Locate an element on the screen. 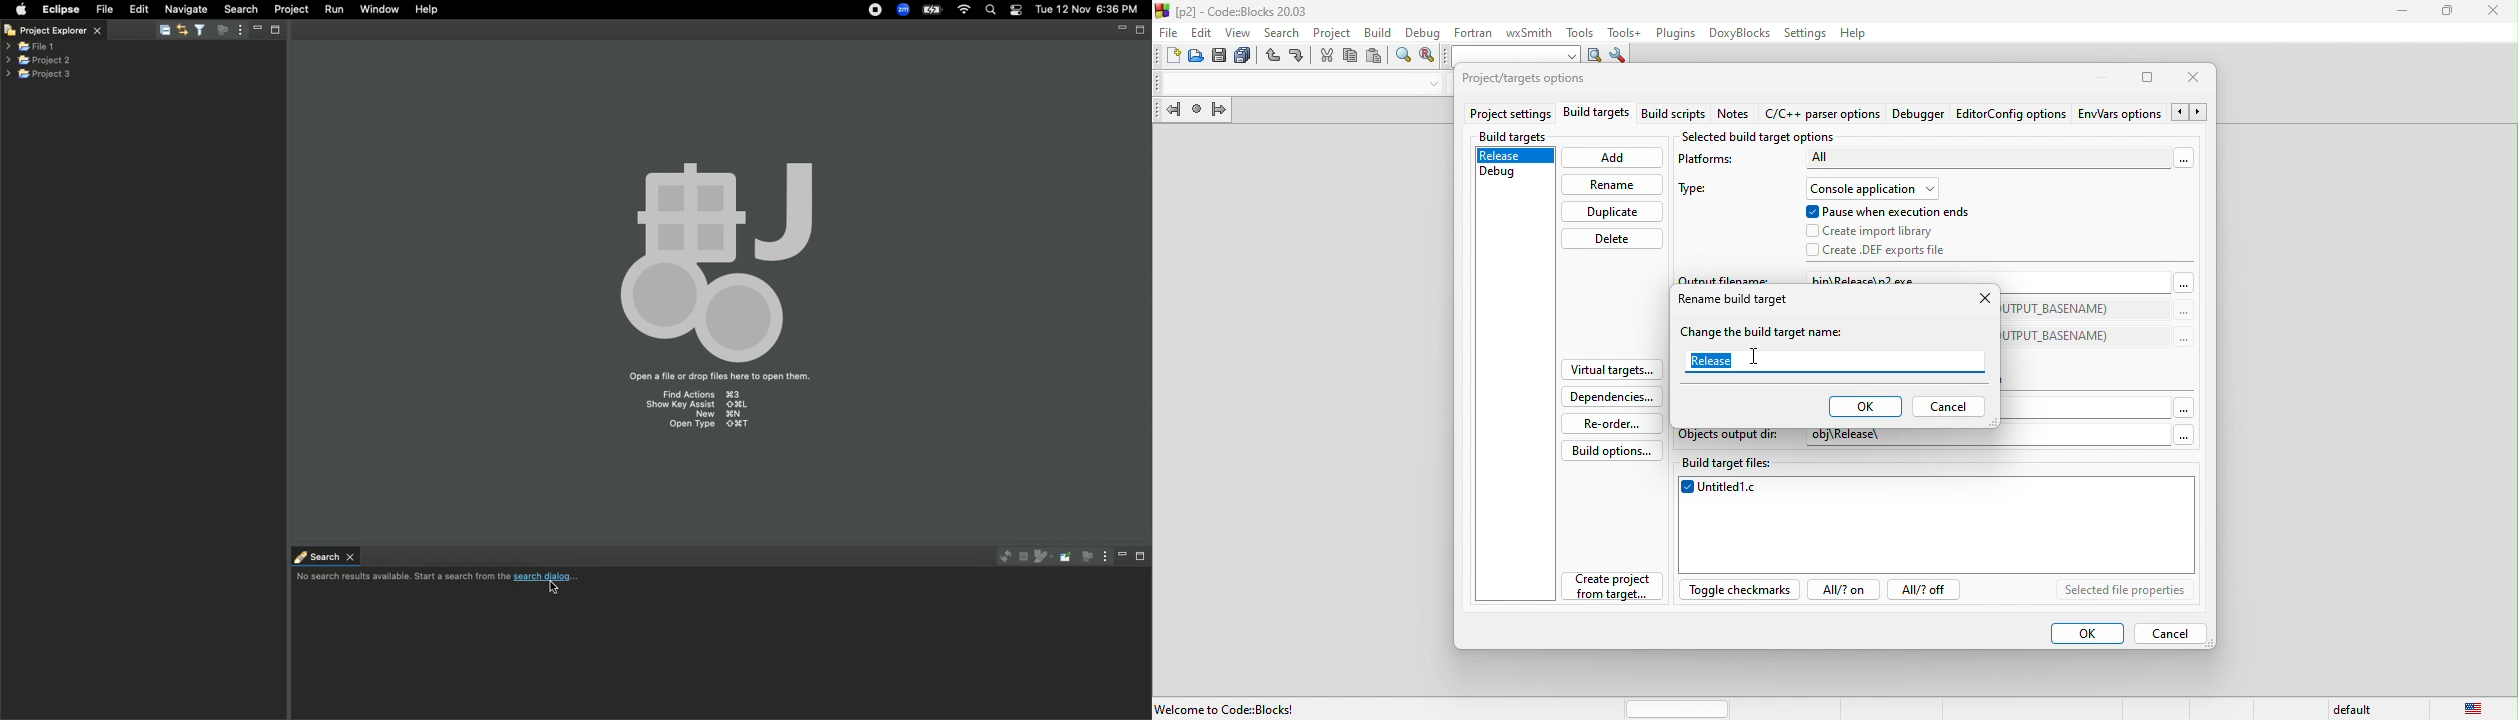 This screenshot has width=2520, height=728. create project from target is located at coordinates (1611, 586).